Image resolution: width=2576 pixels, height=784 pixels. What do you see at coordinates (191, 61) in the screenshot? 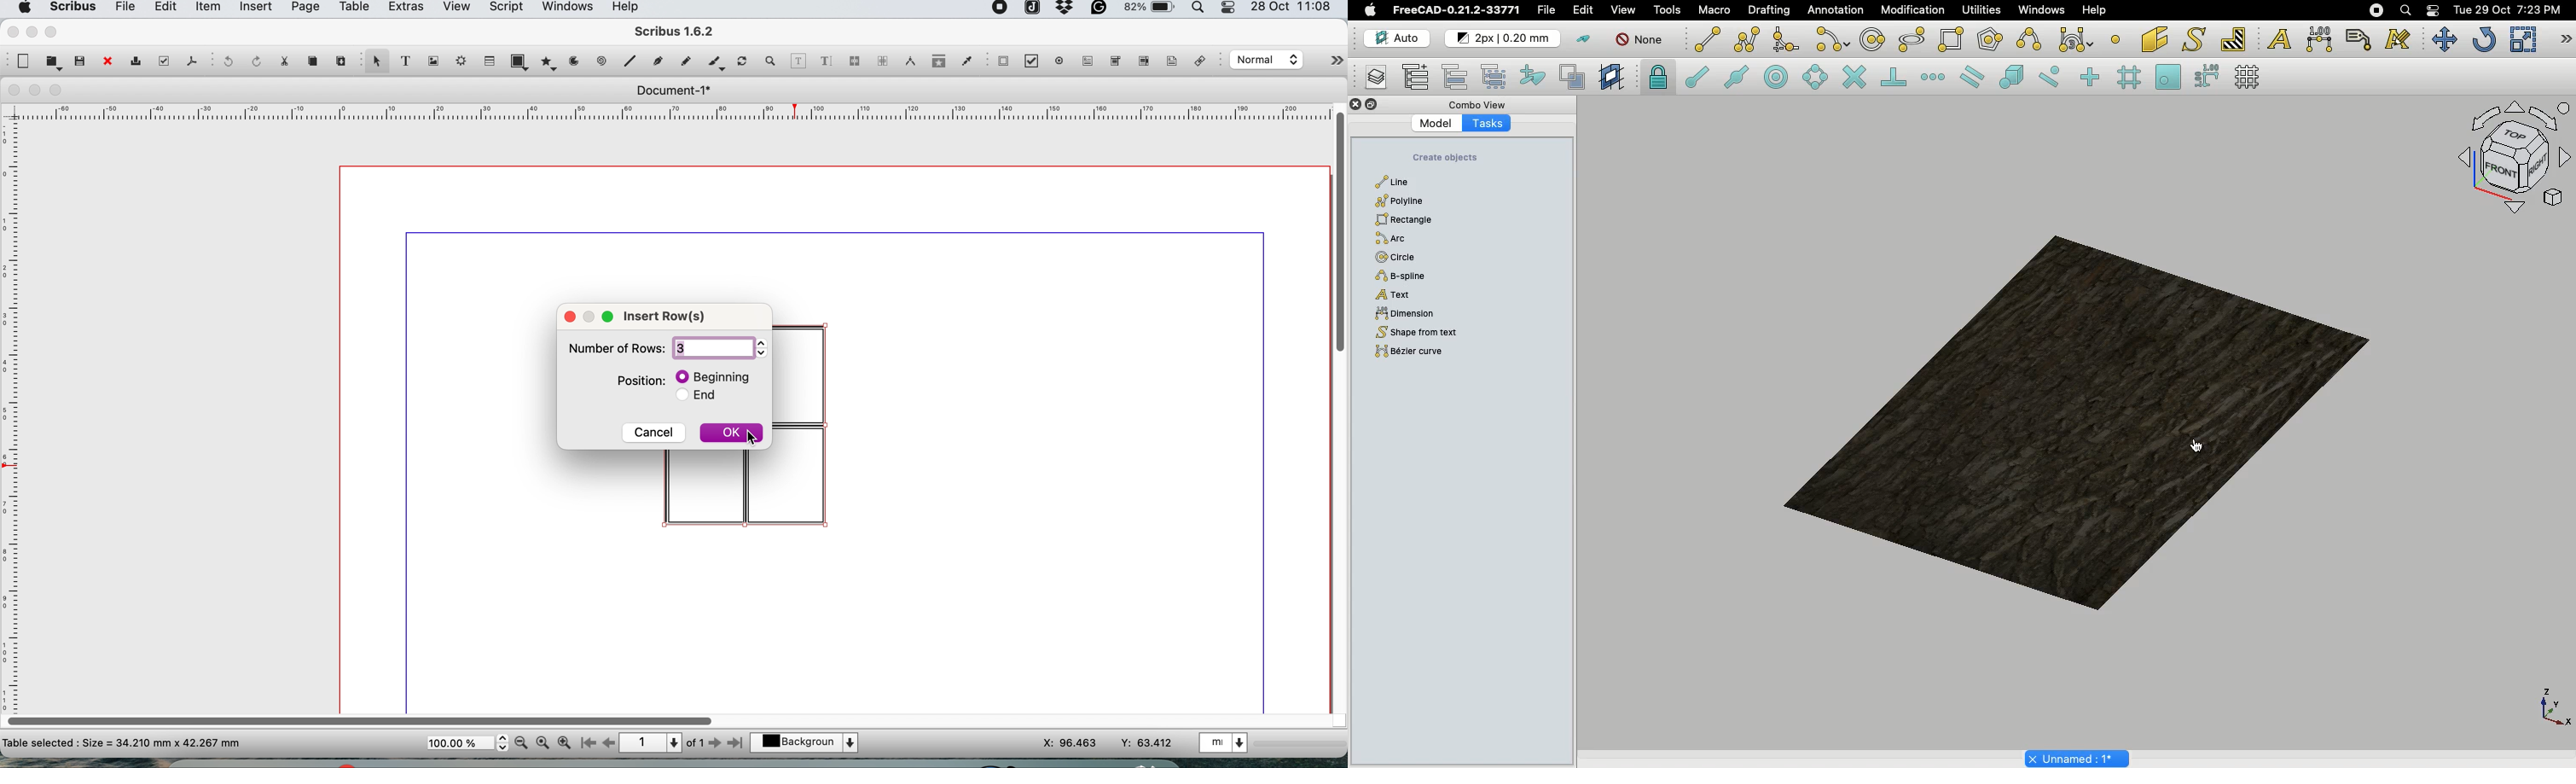
I see `save as pdf` at bounding box center [191, 61].